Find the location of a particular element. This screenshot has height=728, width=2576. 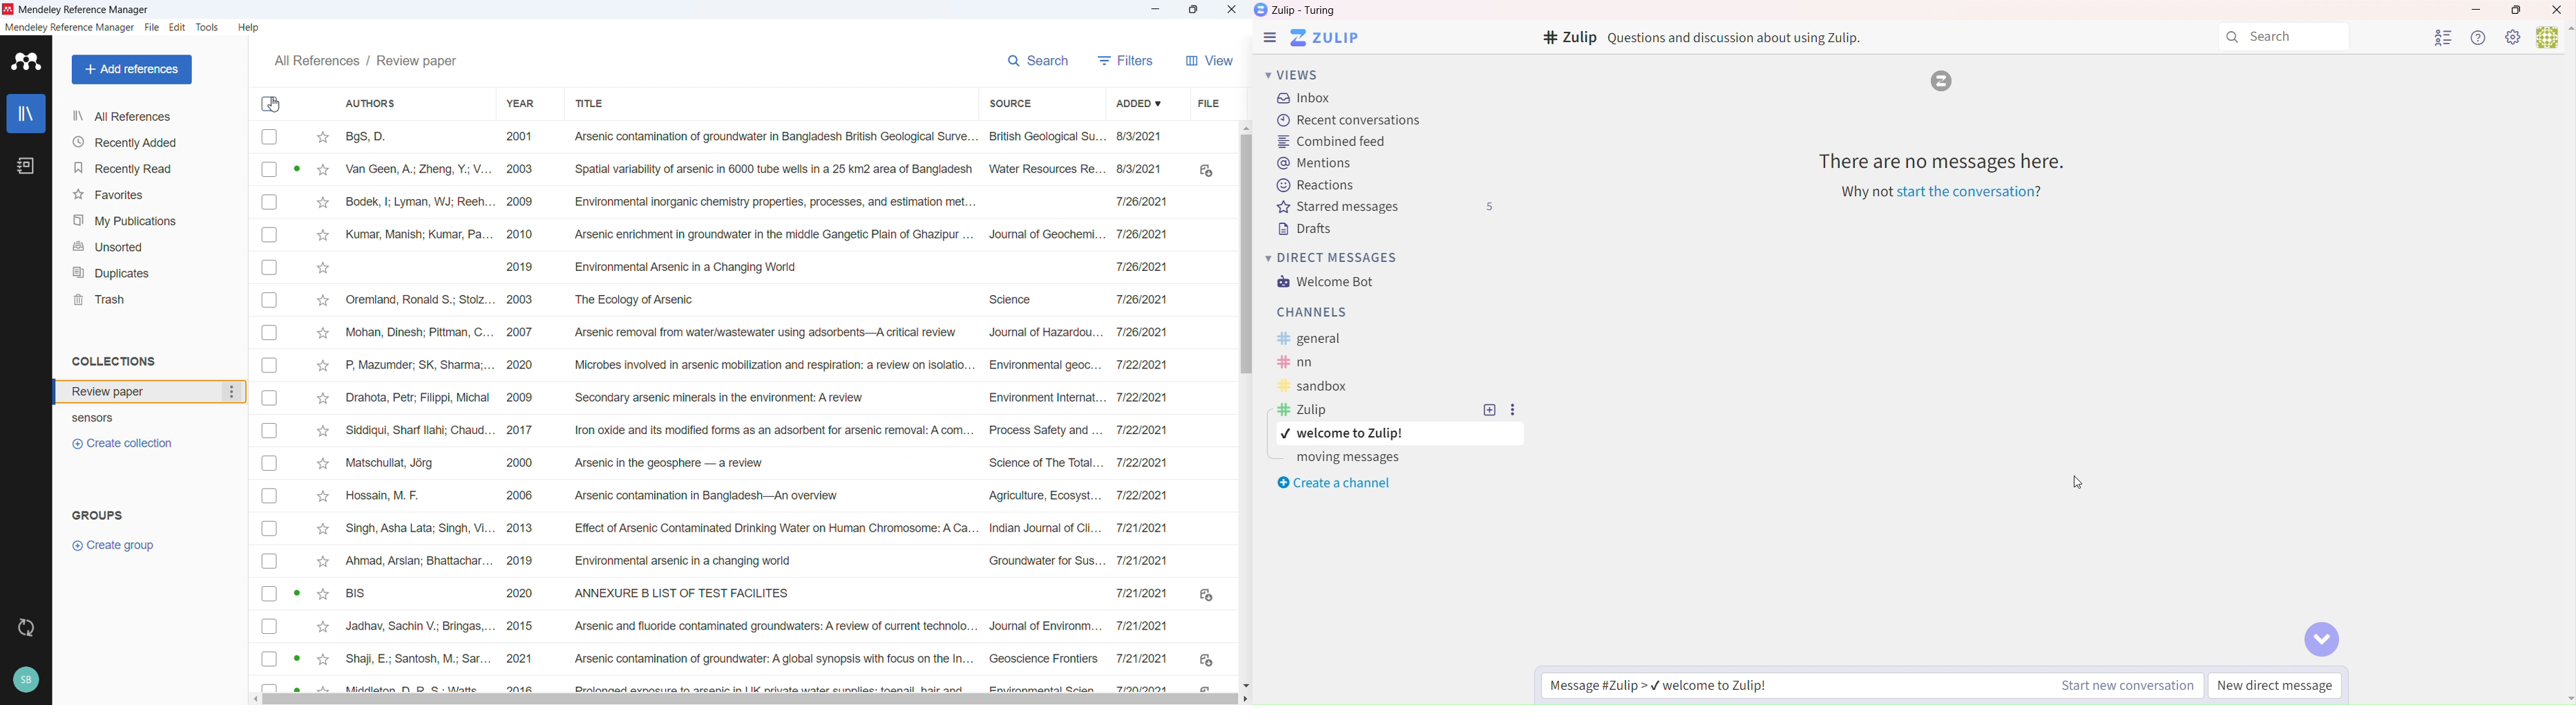

Mentions is located at coordinates (1313, 163).